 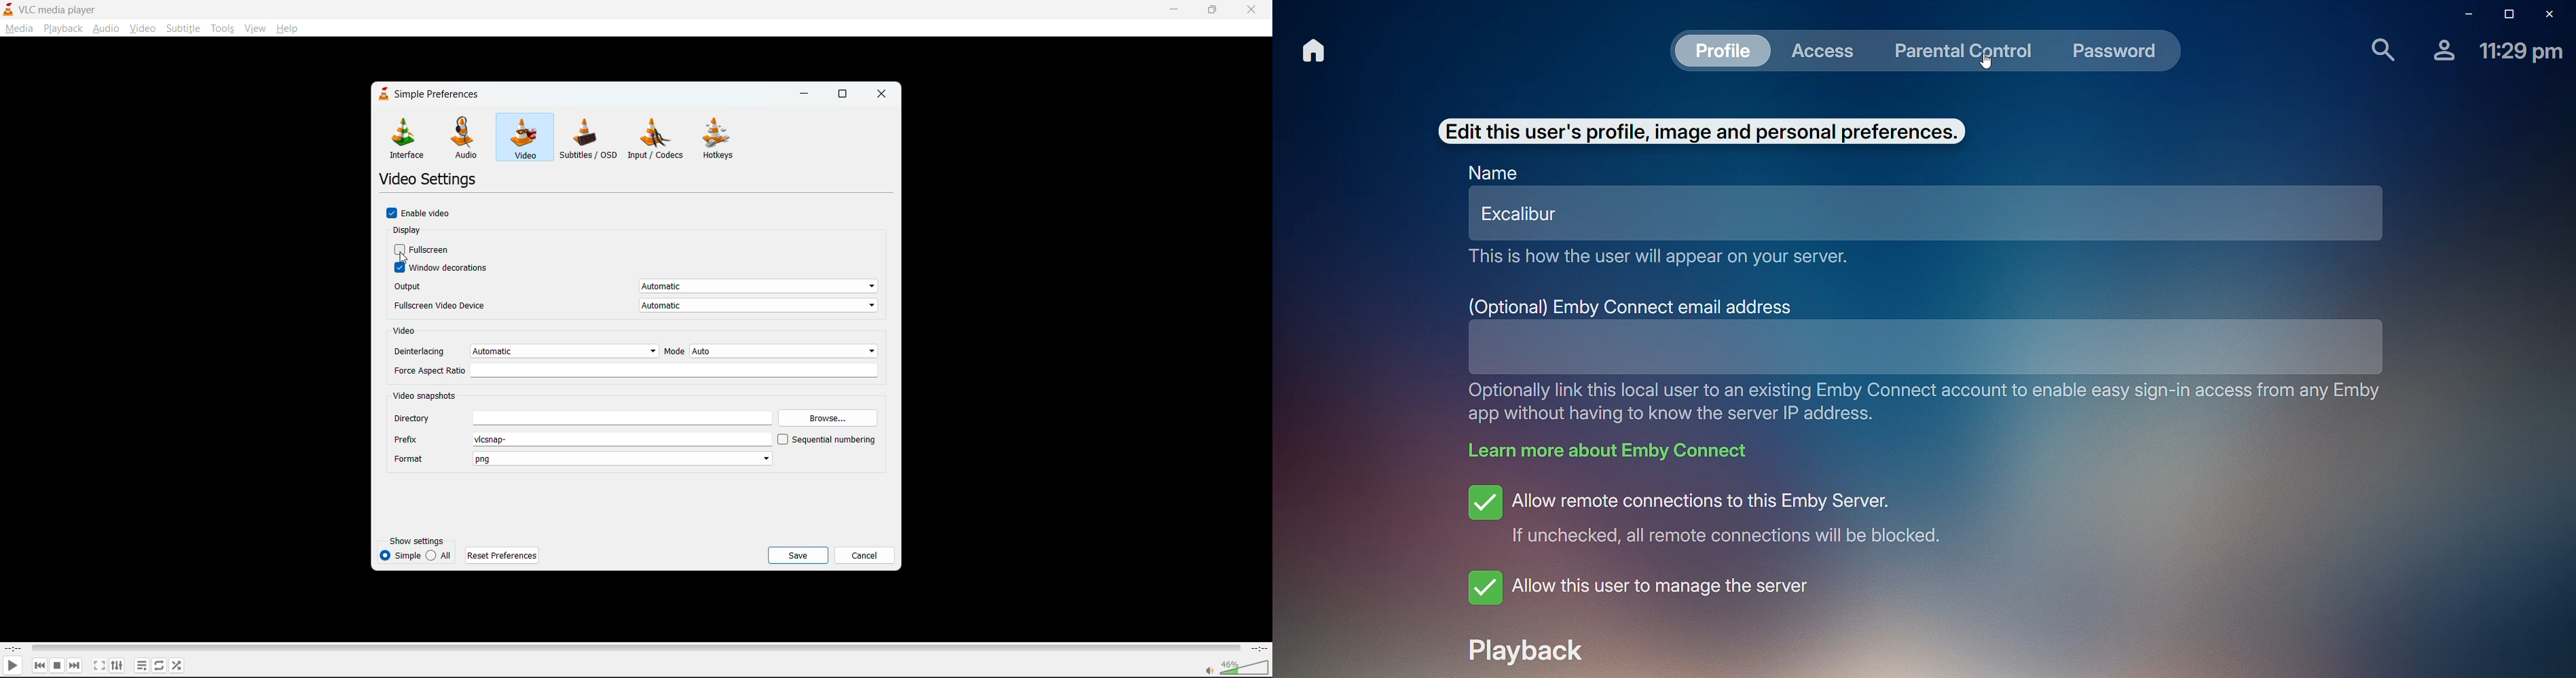 I want to click on window decorations, so click(x=447, y=267).